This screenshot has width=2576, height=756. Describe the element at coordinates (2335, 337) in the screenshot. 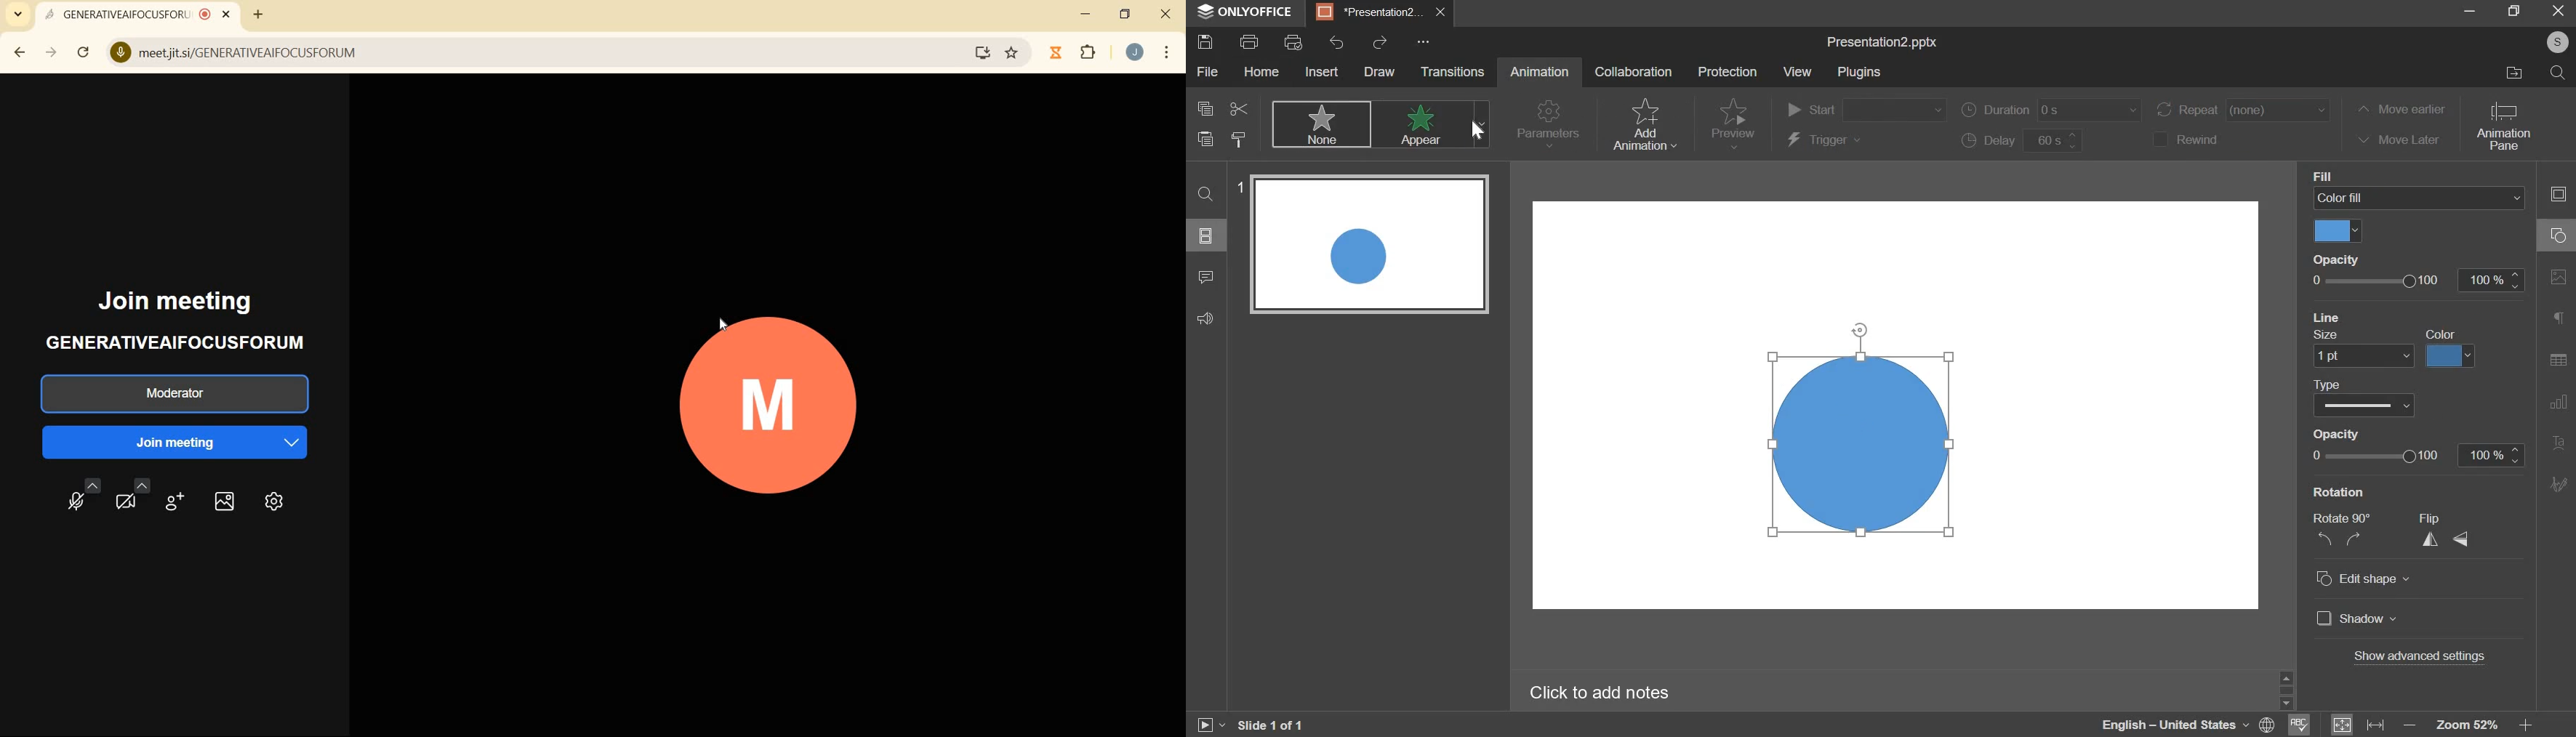

I see `opacity` at that location.